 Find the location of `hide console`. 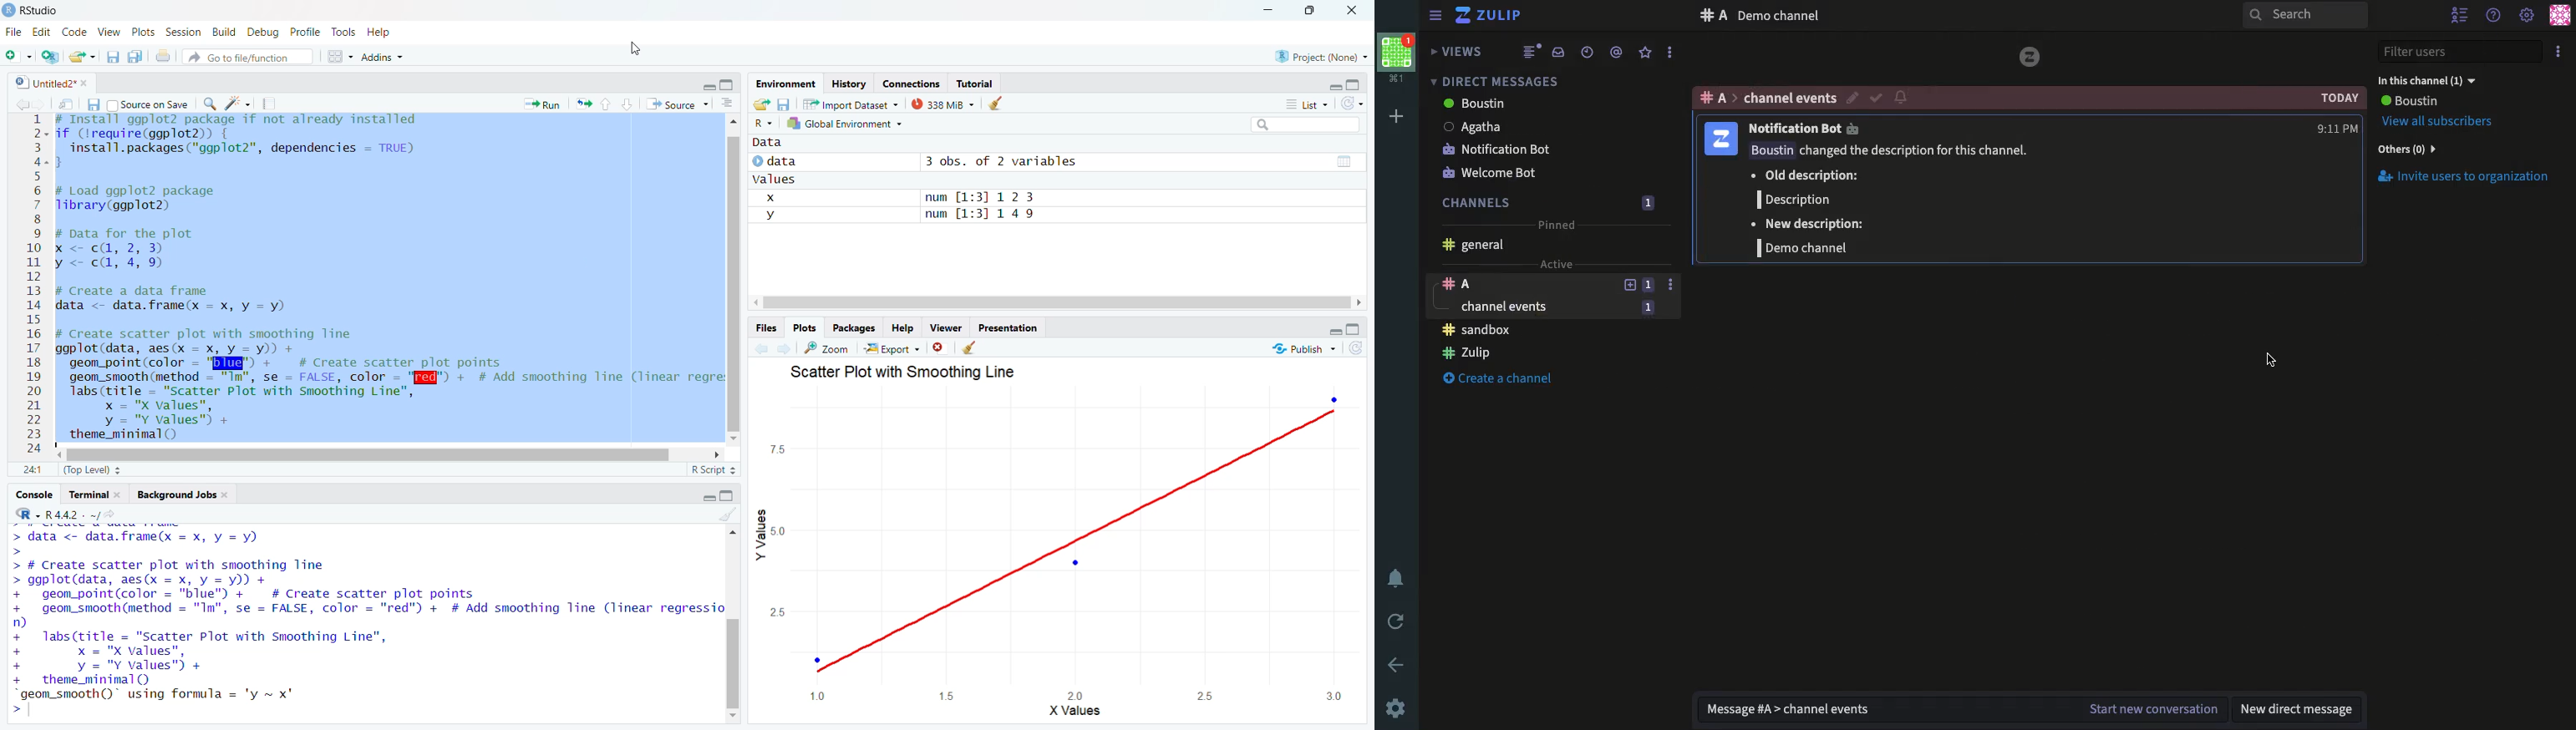

hide console is located at coordinates (729, 82).